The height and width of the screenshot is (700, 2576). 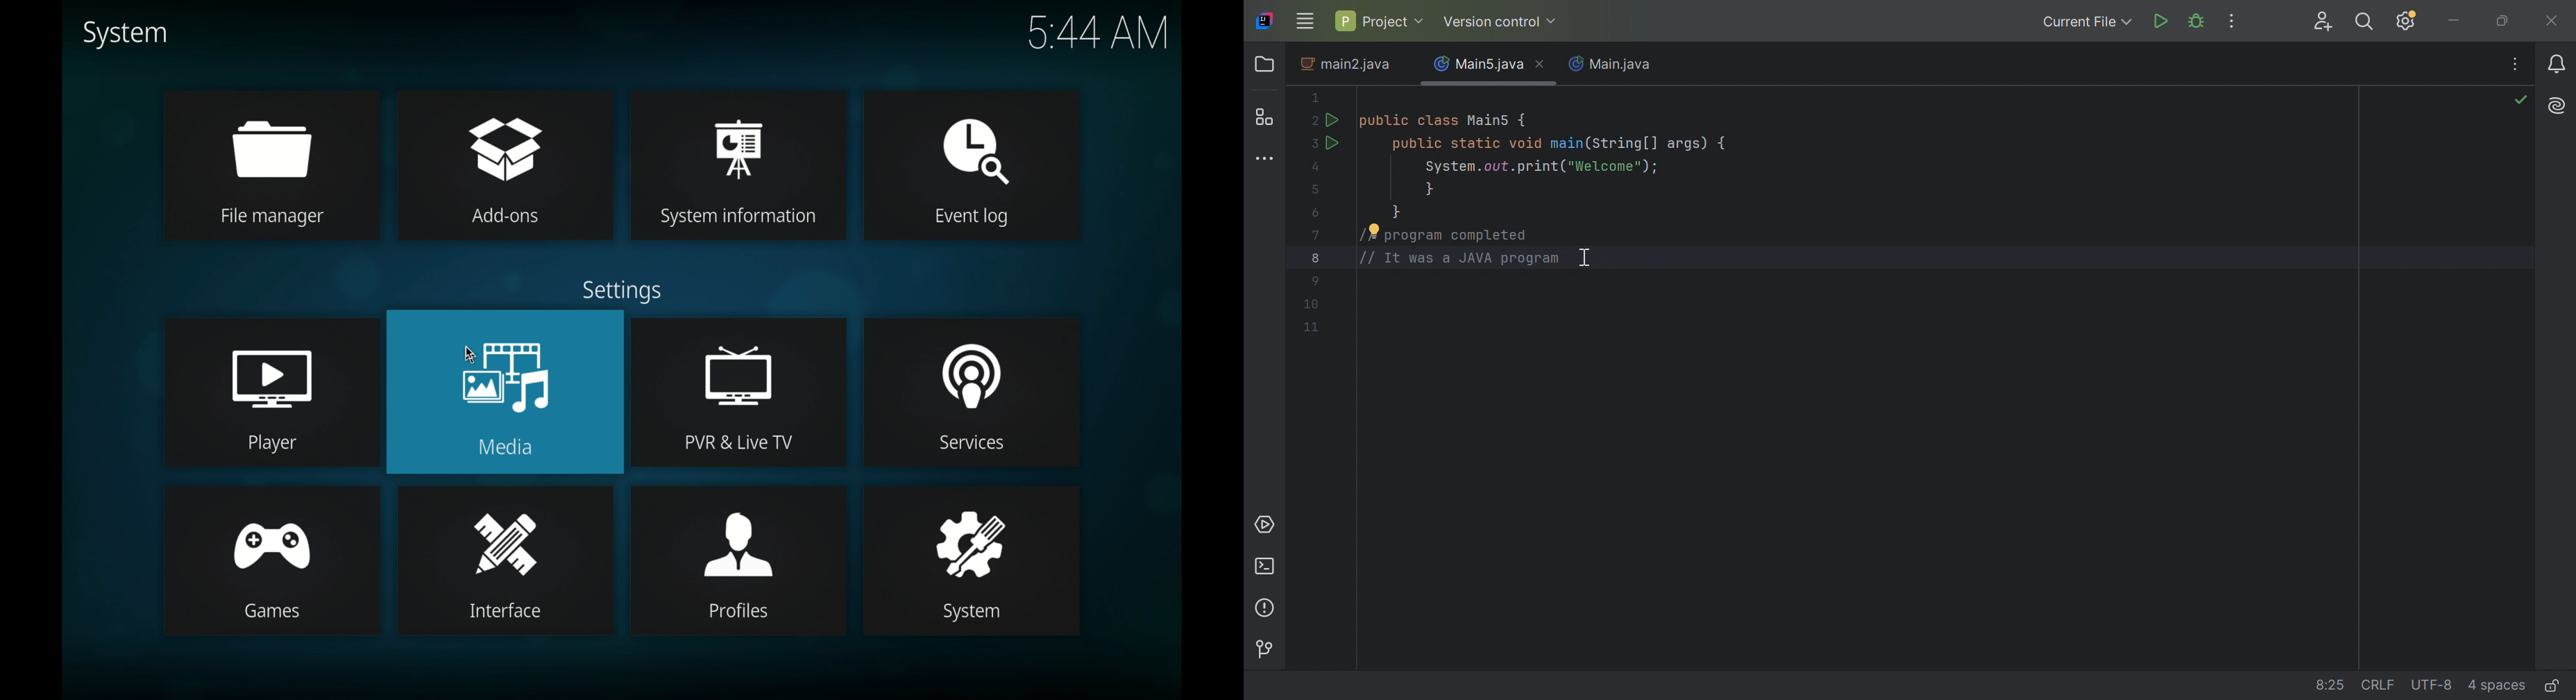 What do you see at coordinates (2325, 684) in the screenshot?
I see `8:25 (line details)` at bounding box center [2325, 684].